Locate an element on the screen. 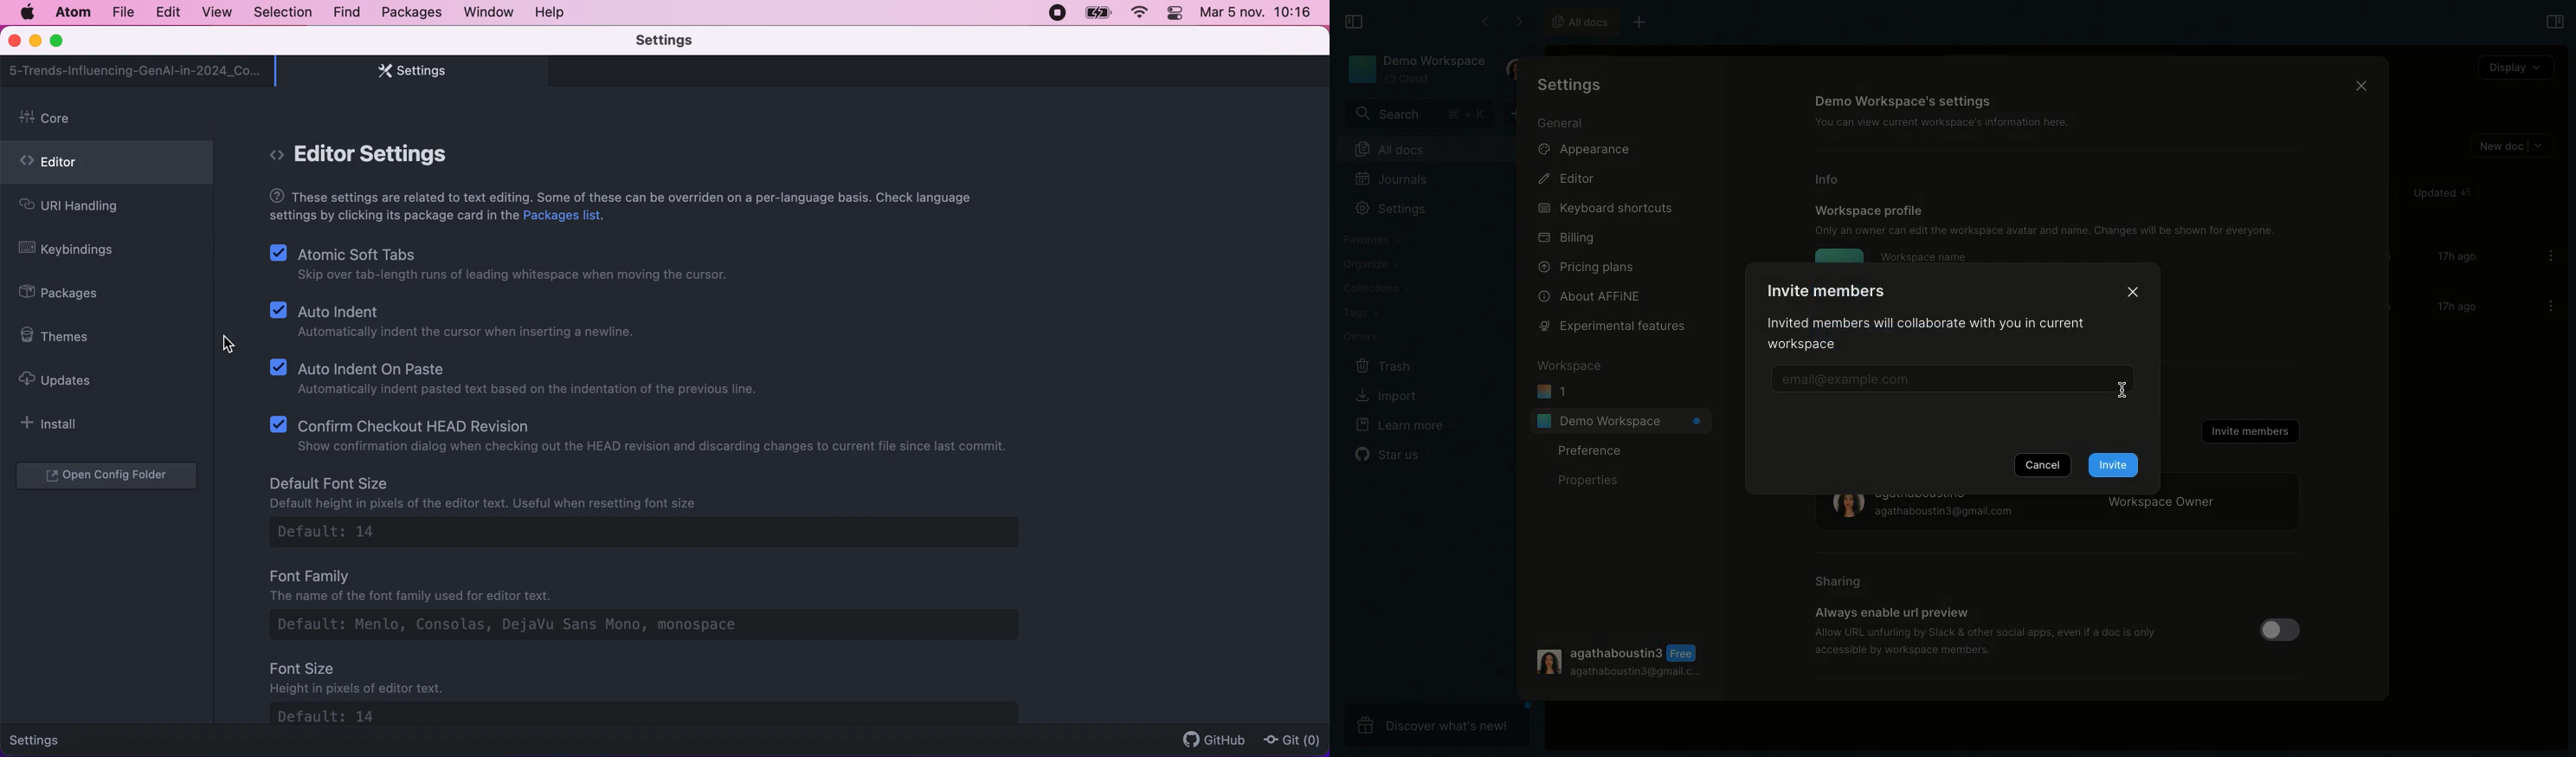 The width and height of the screenshot is (2576, 784). Import is located at coordinates (1383, 394).